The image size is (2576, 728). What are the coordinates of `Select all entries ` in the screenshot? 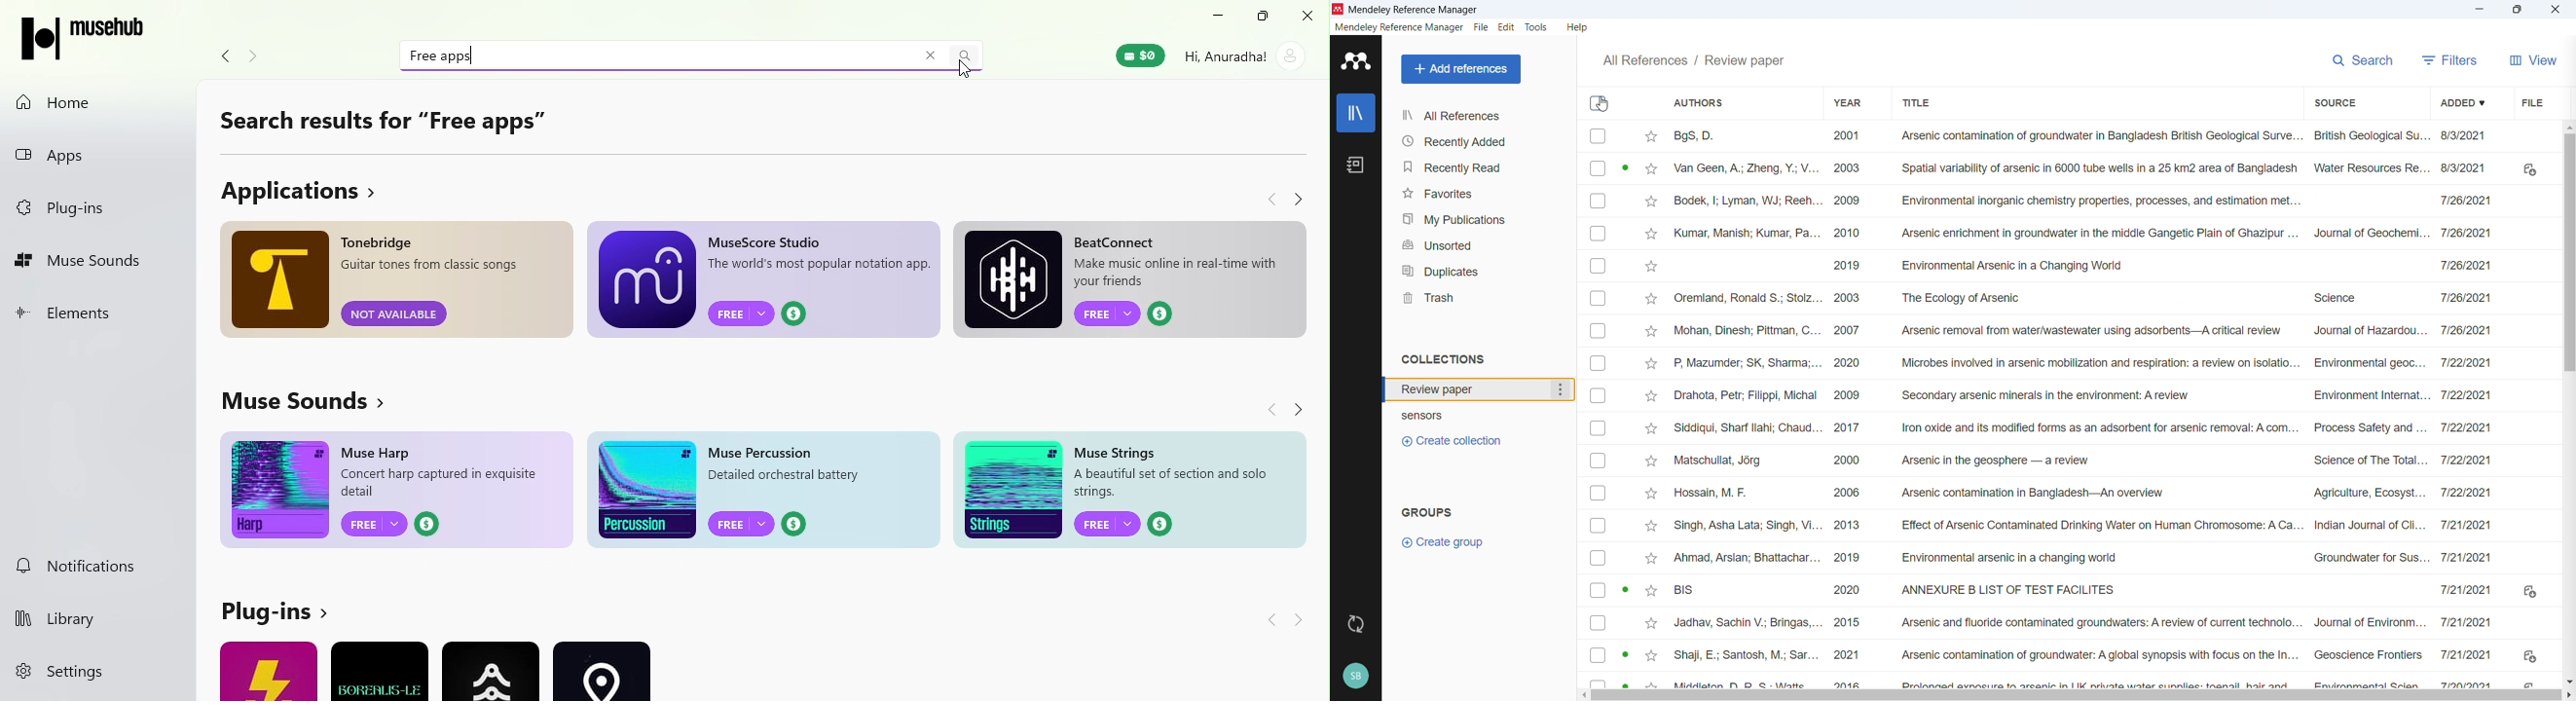 It's located at (1599, 103).